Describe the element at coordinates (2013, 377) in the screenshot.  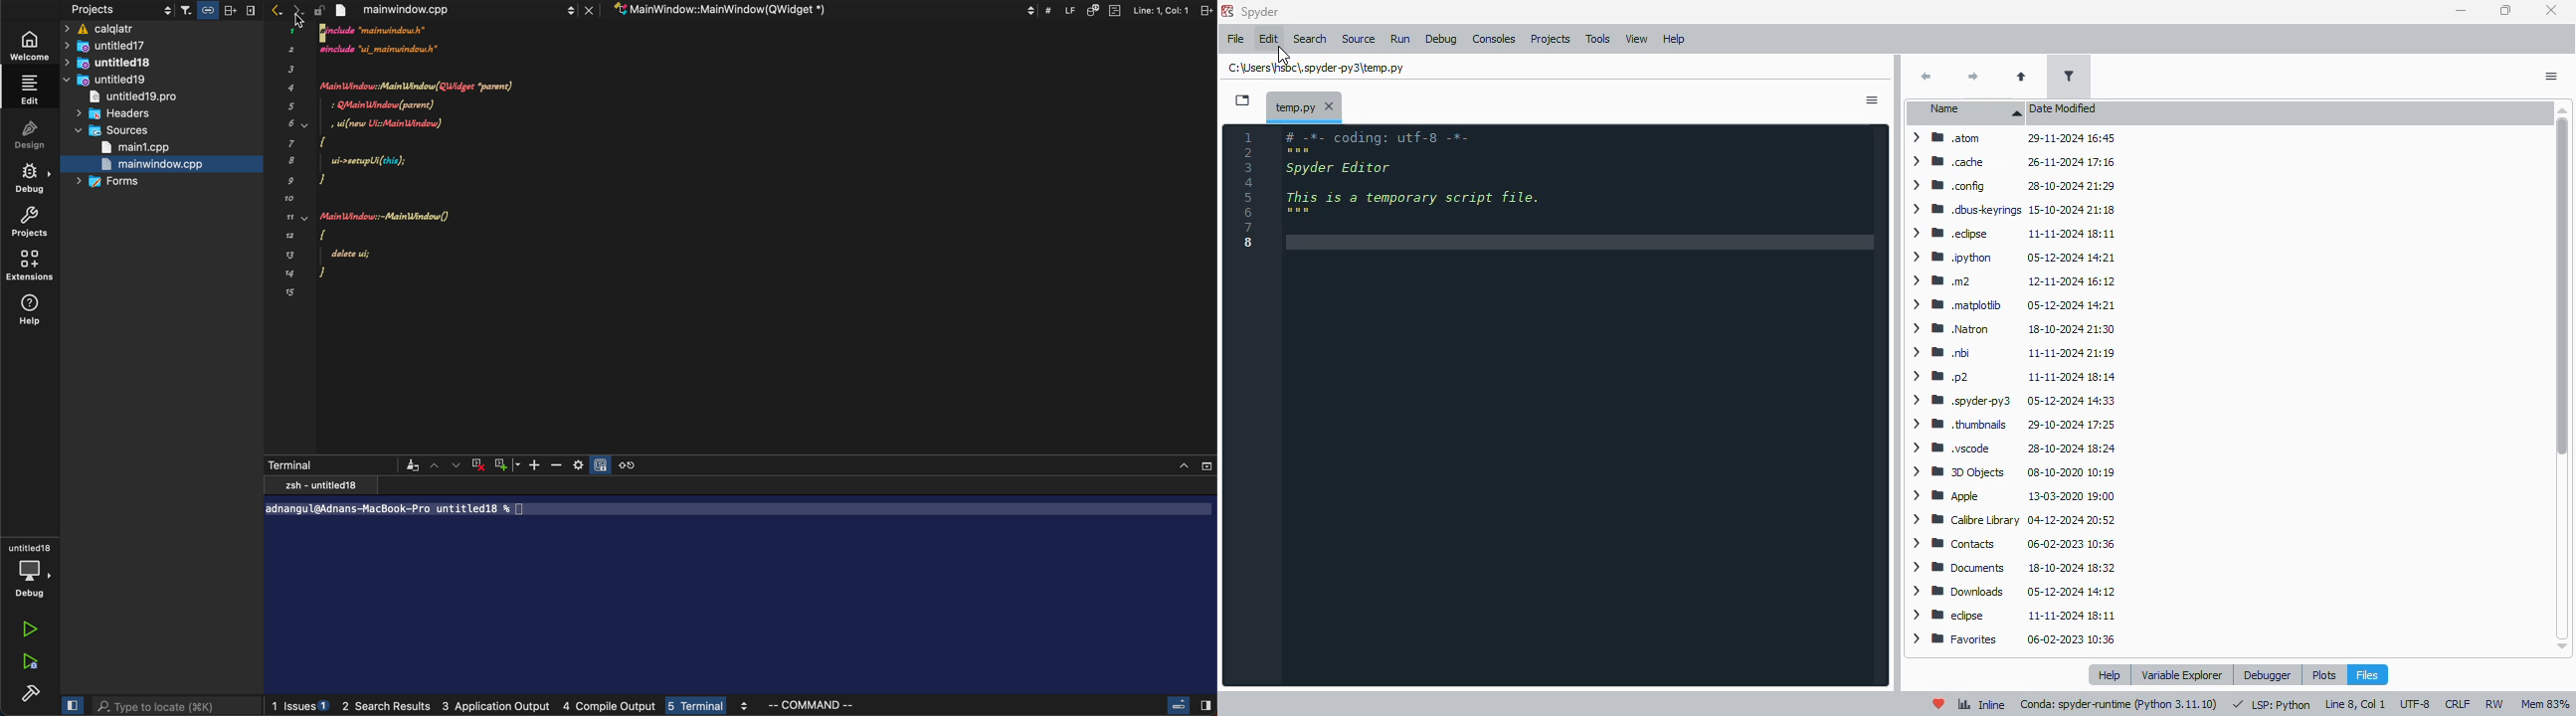
I see `> Wm p2 11-11-2024 18:14` at that location.